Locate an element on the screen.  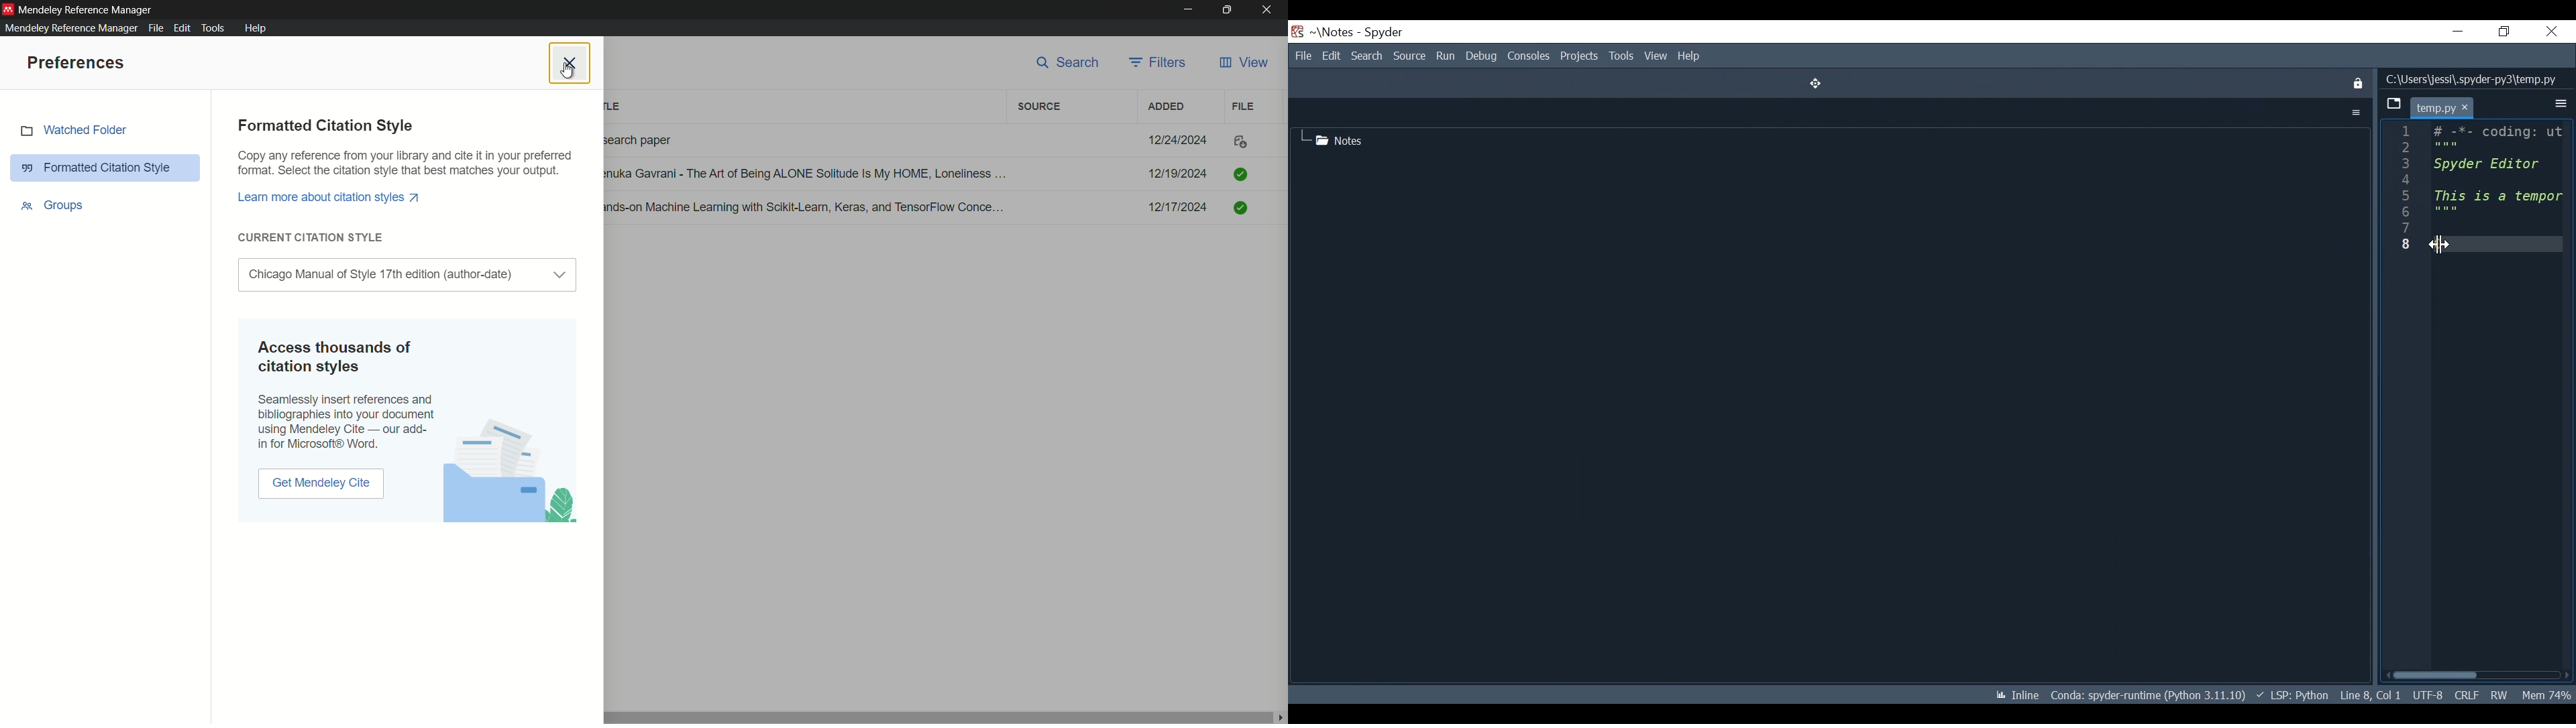
File is located at coordinates (1301, 56).